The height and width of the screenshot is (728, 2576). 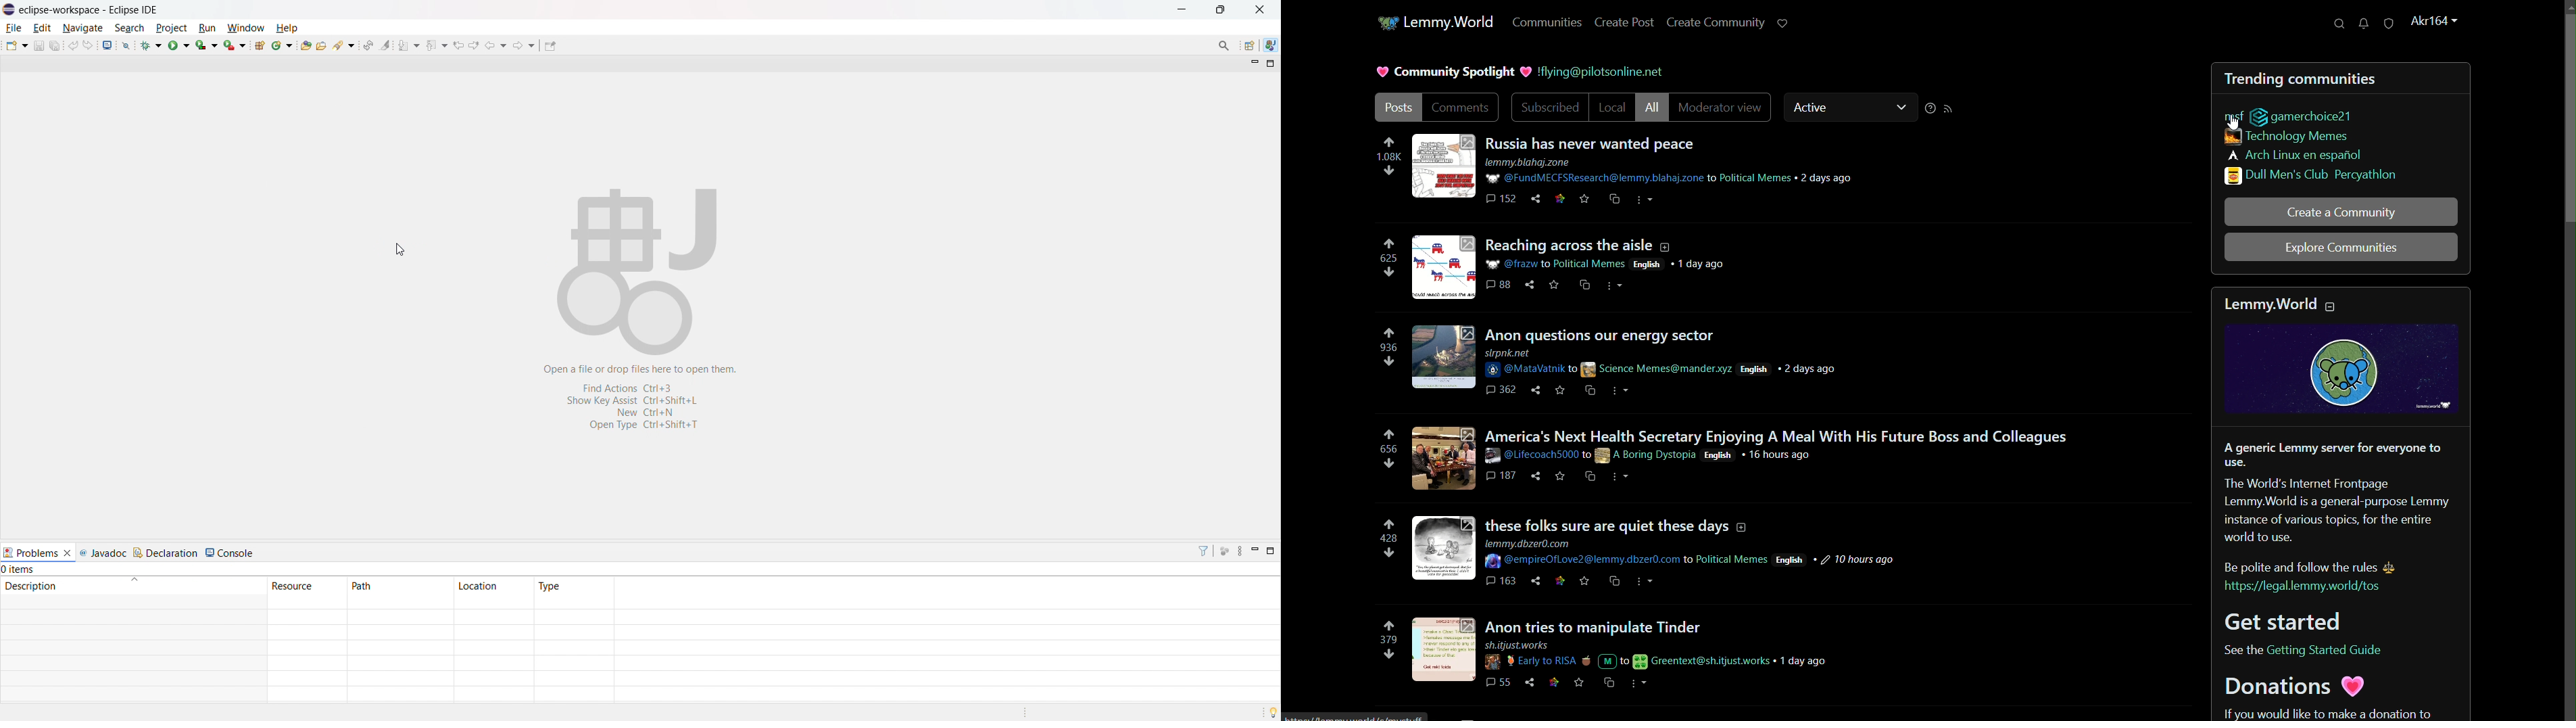 I want to click on lemmy world, so click(x=2276, y=298).